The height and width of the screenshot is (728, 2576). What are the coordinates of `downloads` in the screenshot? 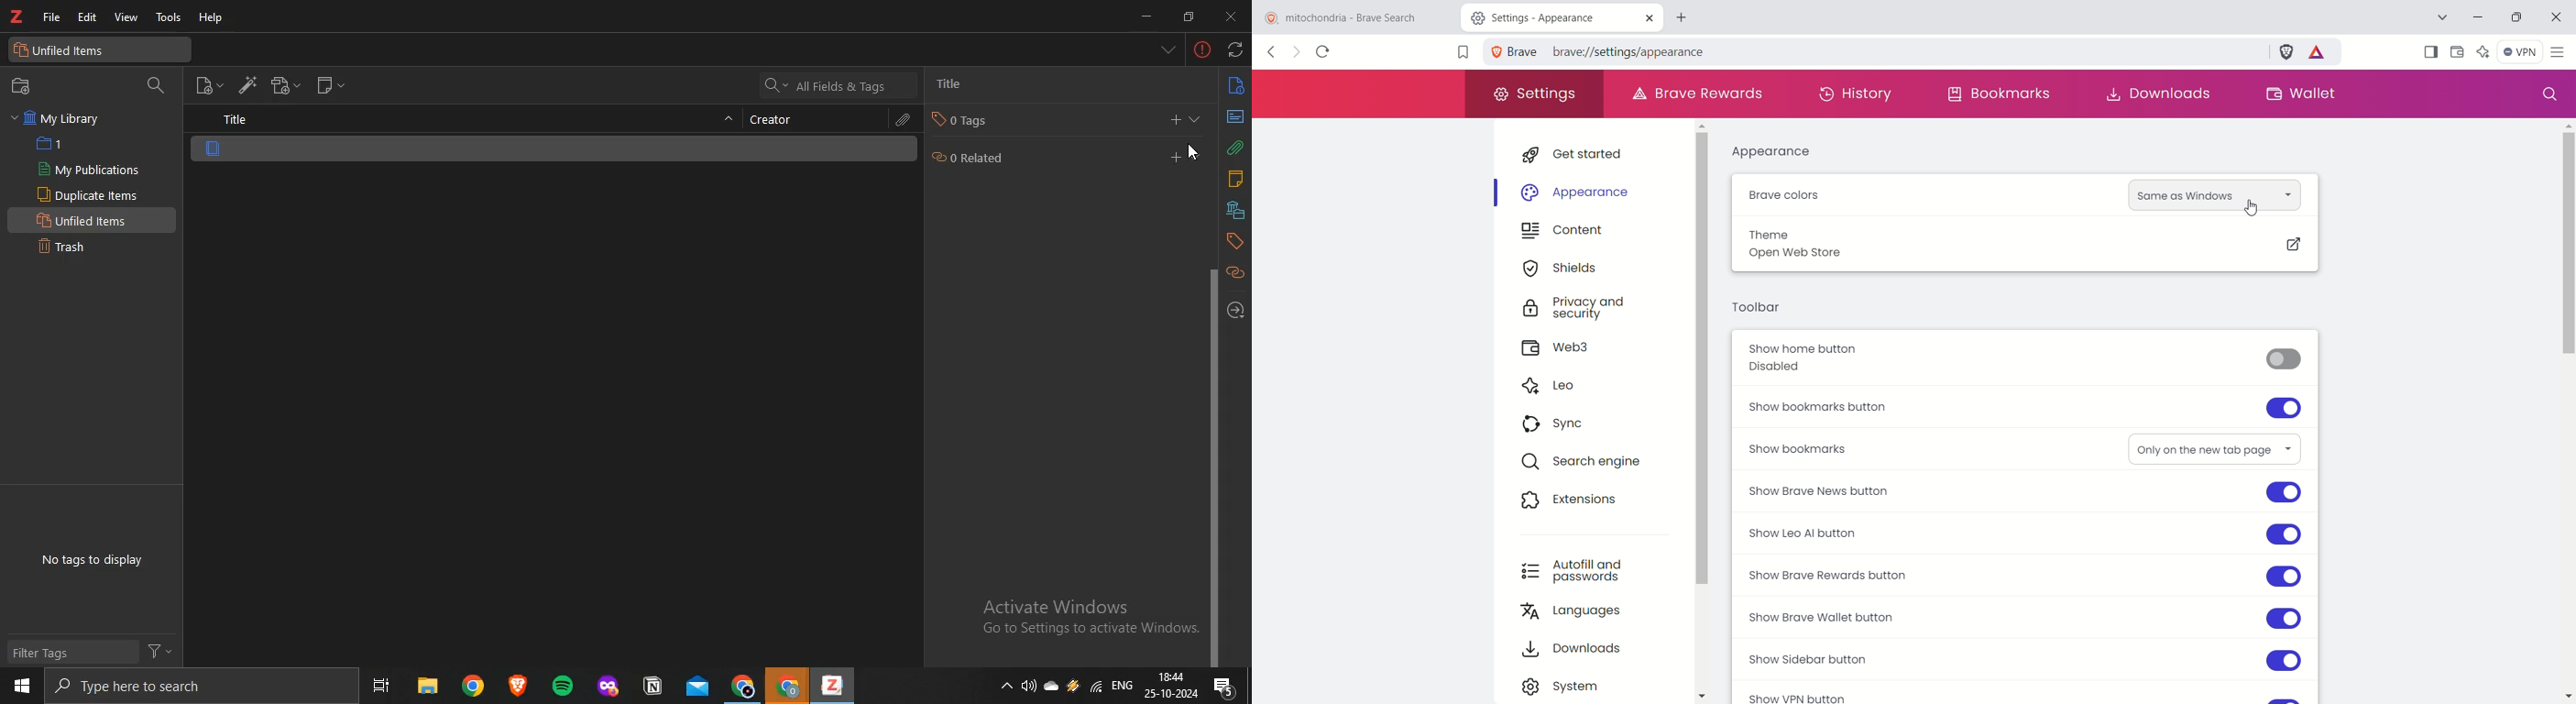 It's located at (2163, 92).